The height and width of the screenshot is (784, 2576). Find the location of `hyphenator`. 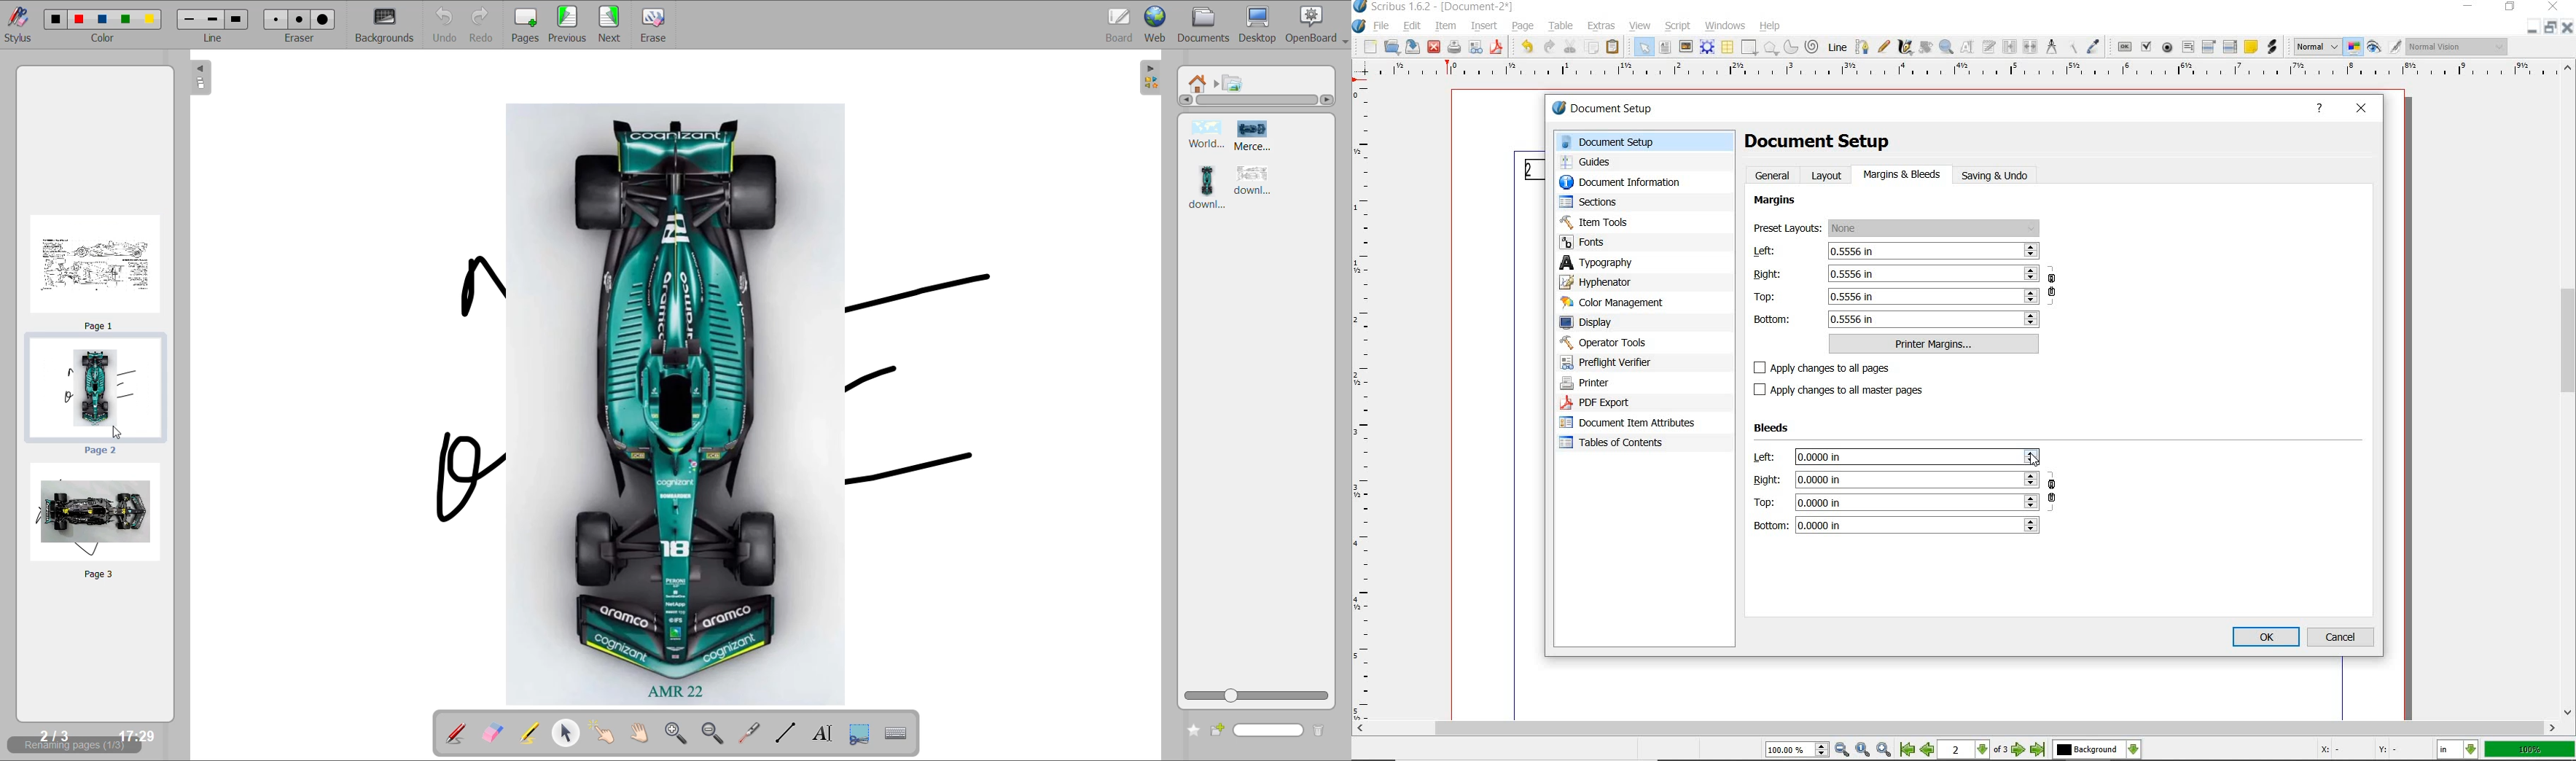

hyphenator is located at coordinates (1601, 284).